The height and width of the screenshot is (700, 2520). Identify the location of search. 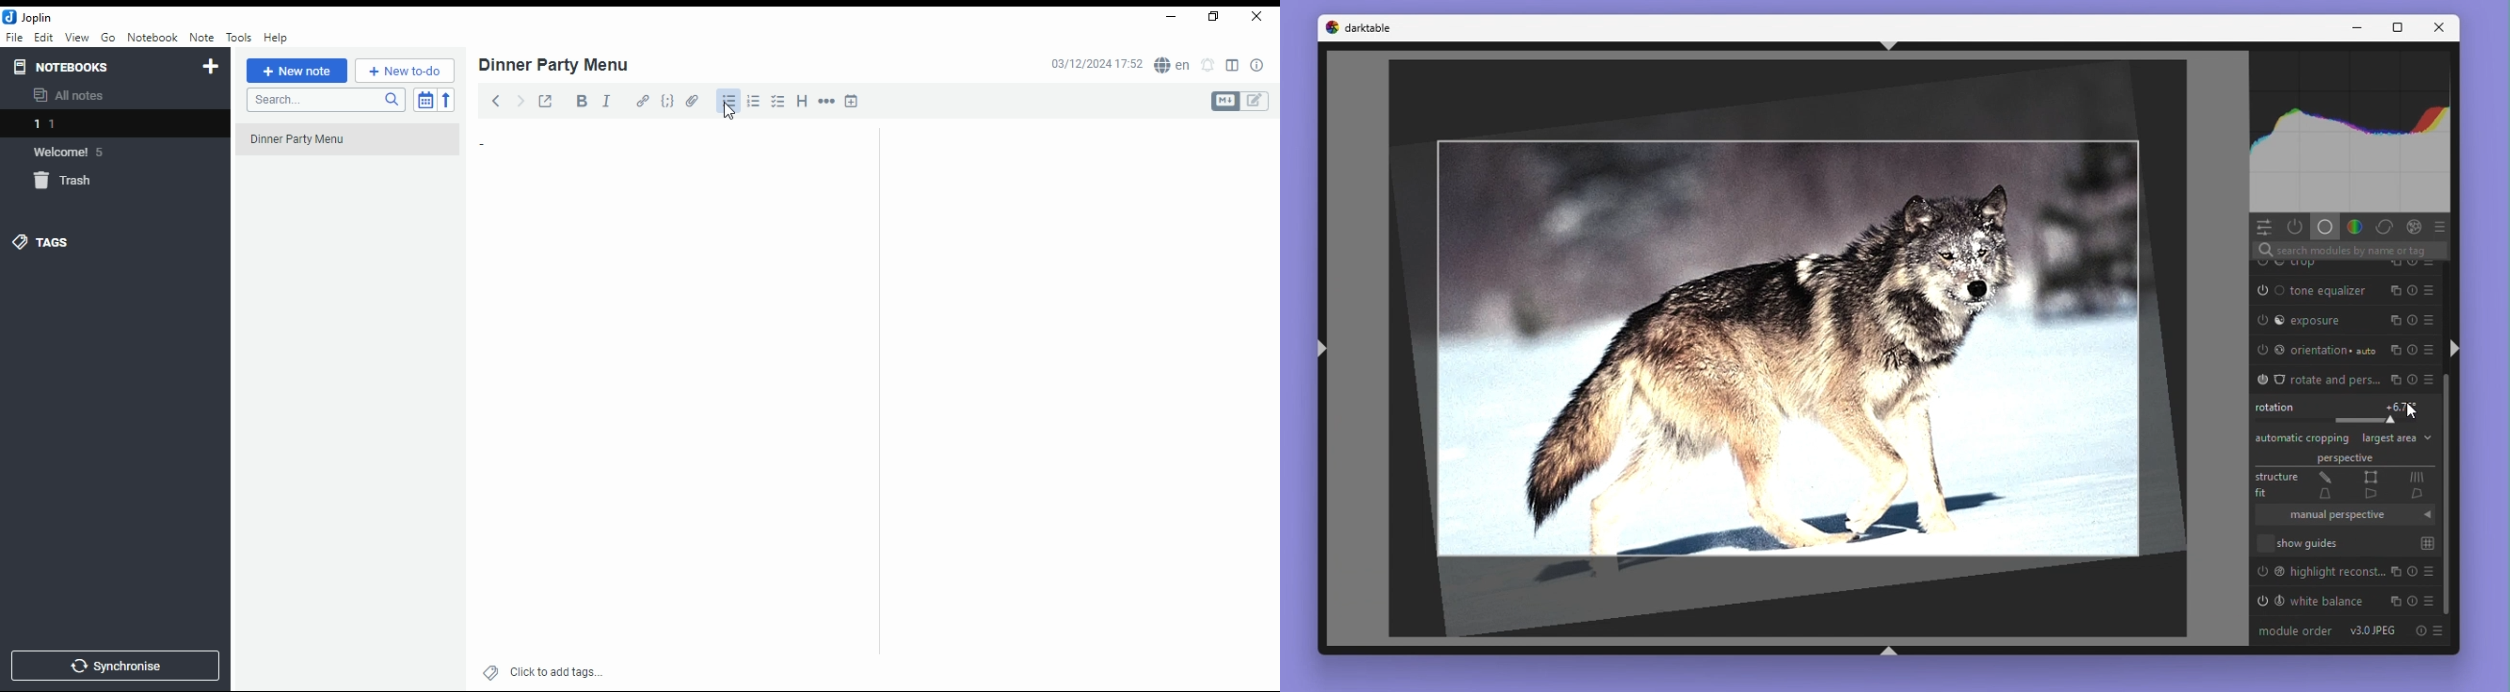
(324, 101).